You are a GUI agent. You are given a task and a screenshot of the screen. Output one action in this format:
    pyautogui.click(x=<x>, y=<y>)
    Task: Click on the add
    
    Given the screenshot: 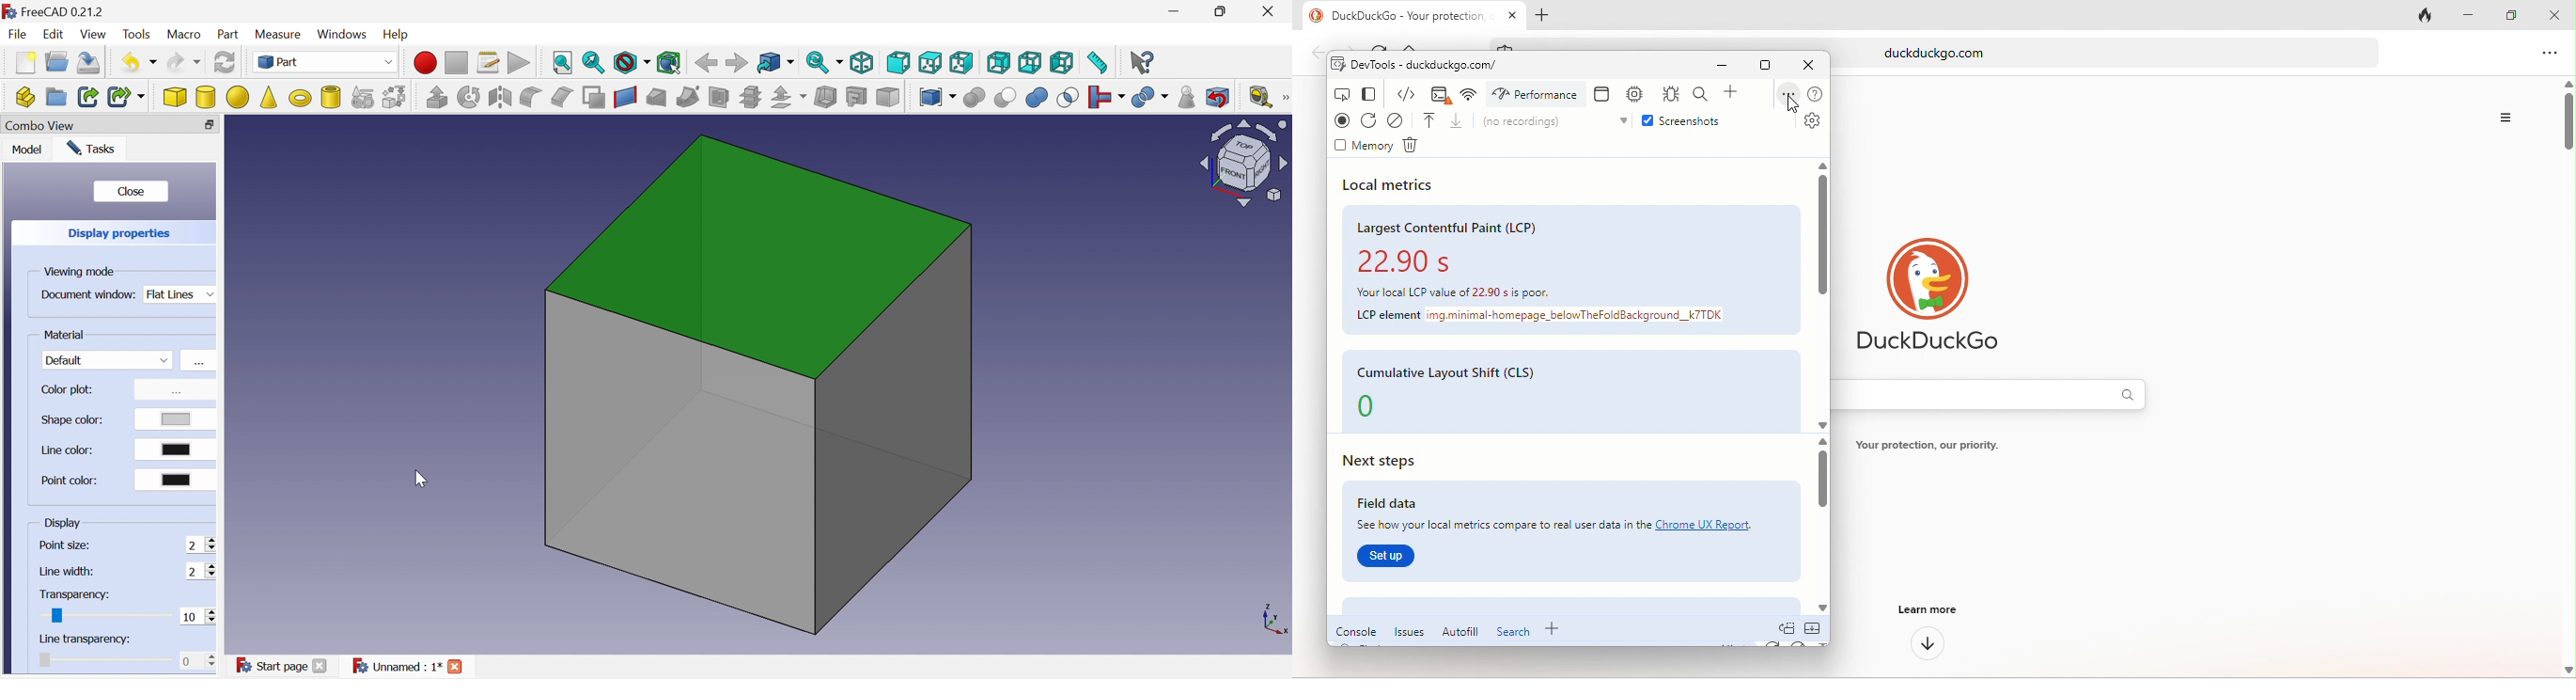 What is the action you would take?
    pyautogui.click(x=1738, y=94)
    